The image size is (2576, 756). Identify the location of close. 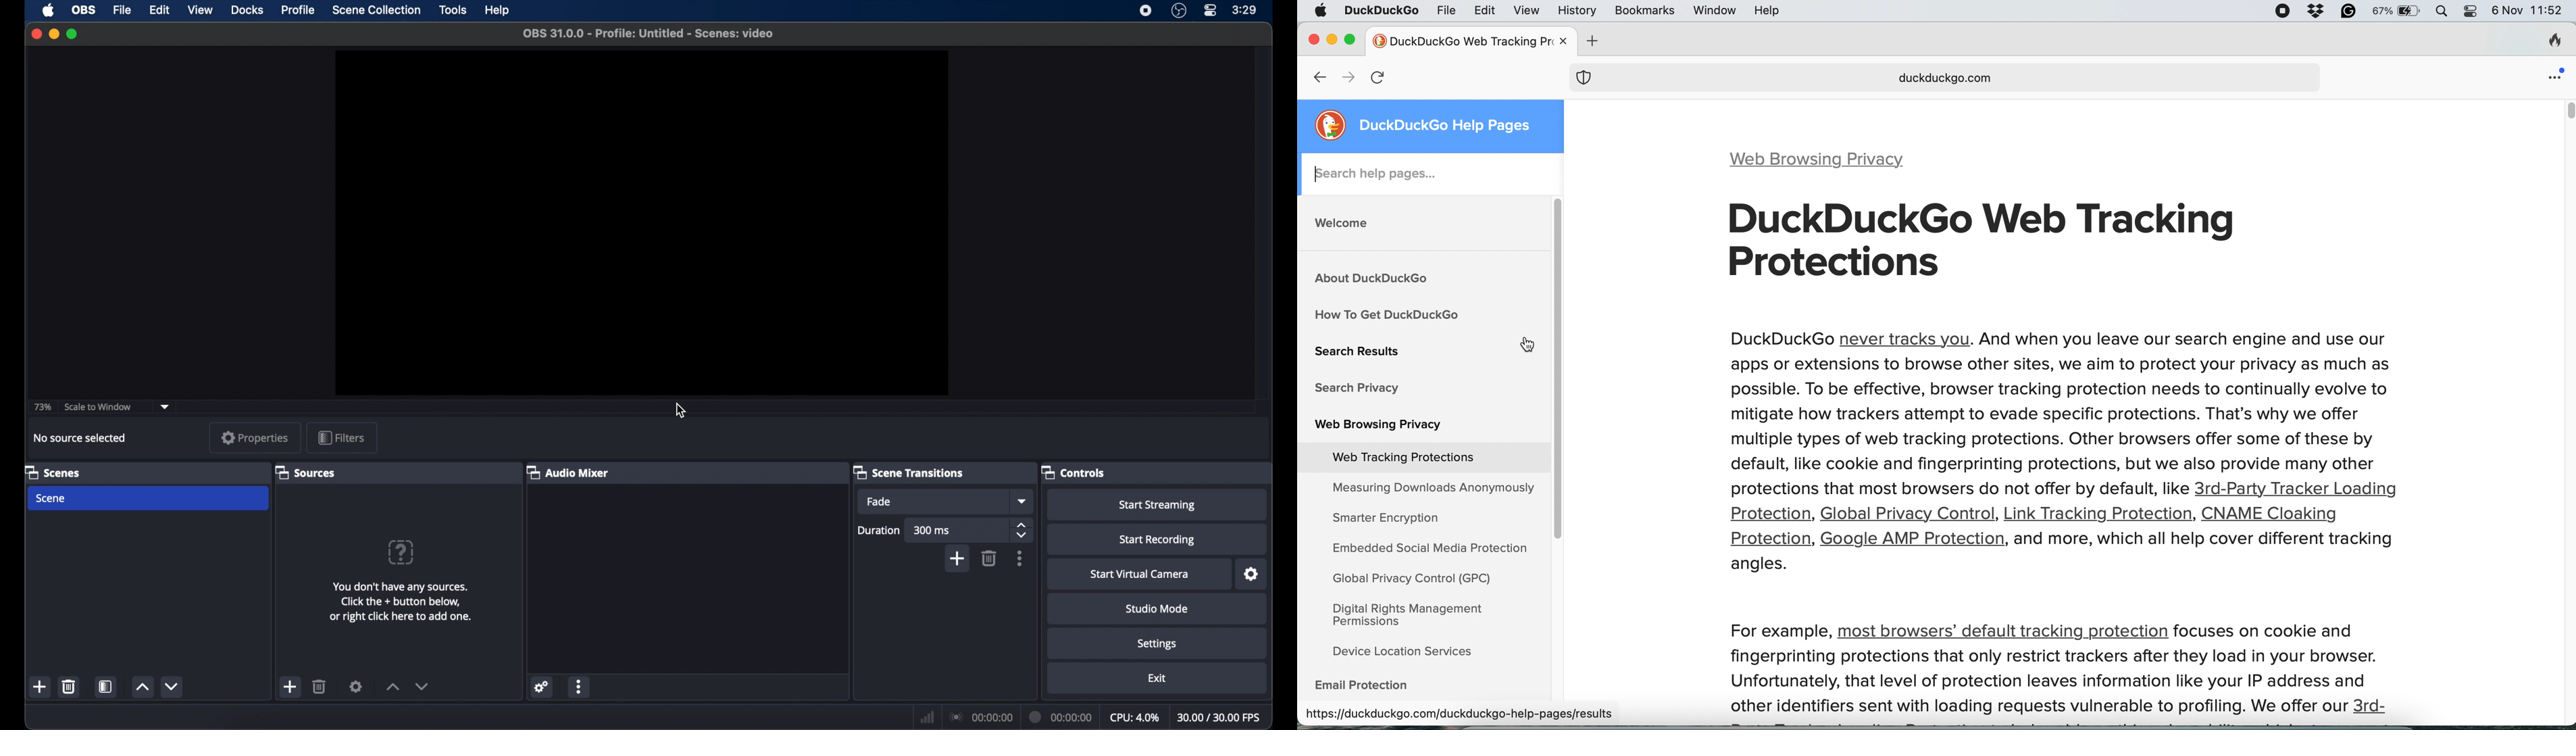
(36, 34).